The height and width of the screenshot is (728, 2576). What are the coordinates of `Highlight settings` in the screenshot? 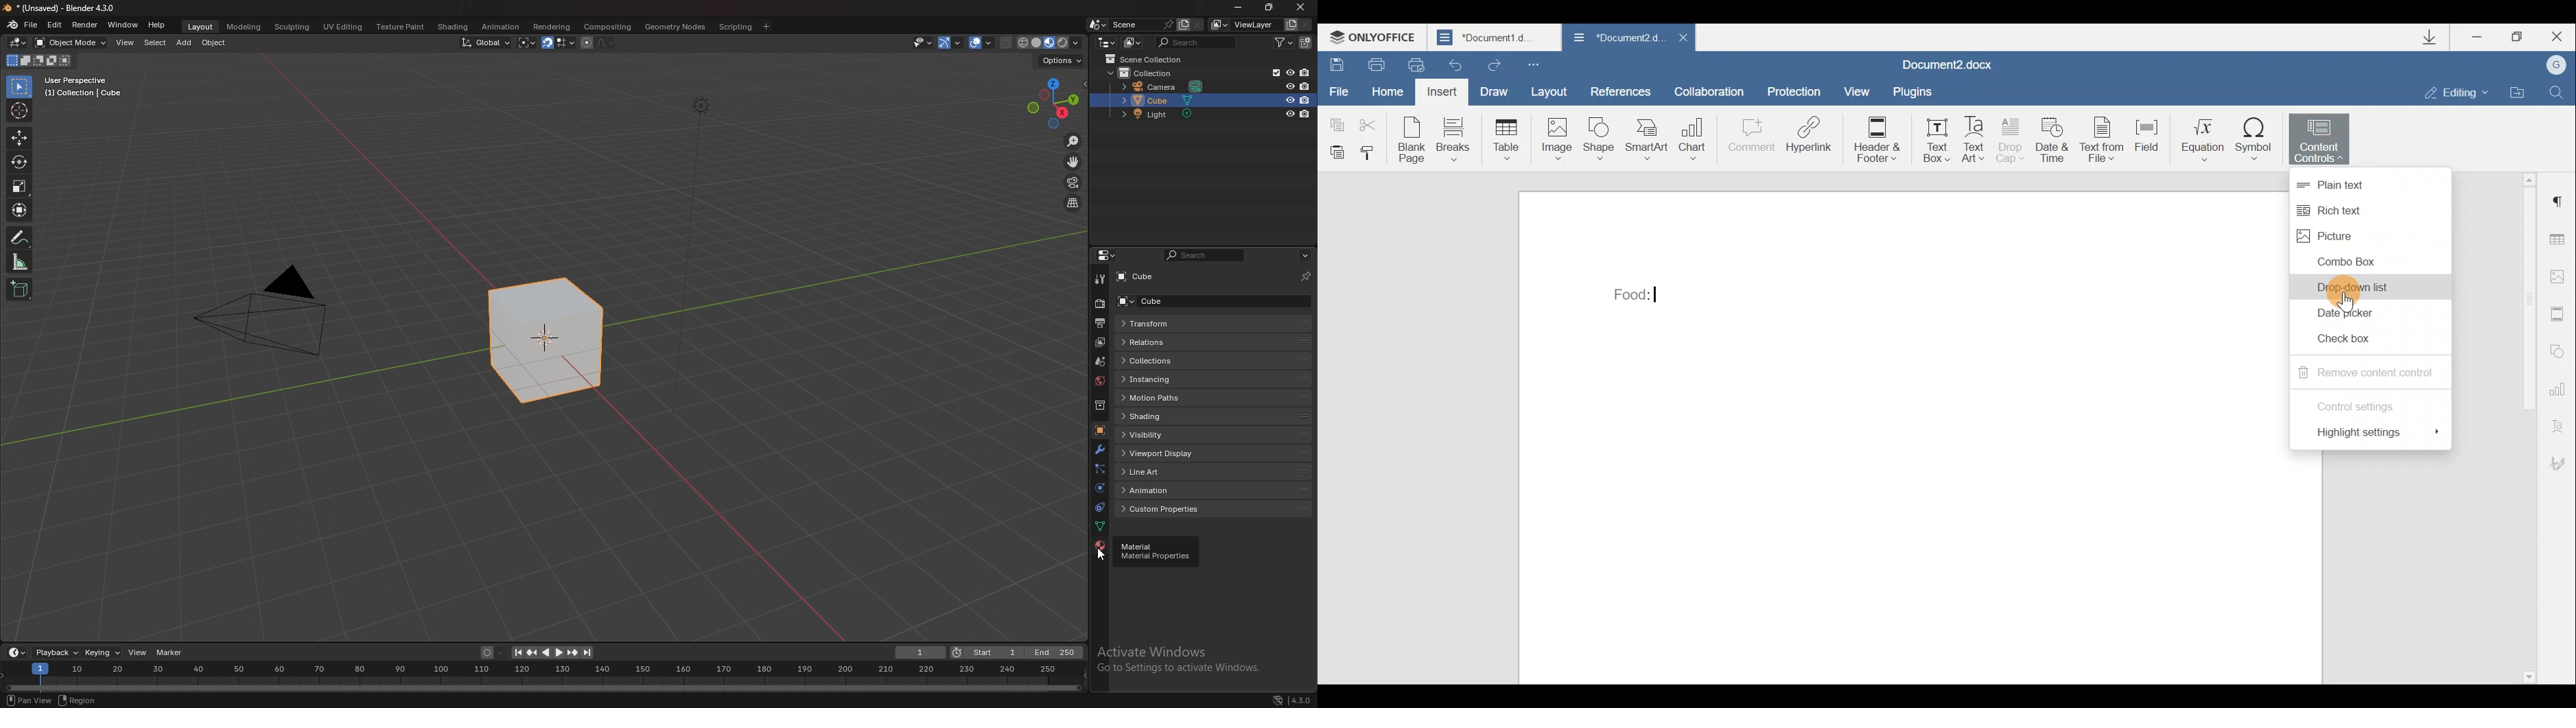 It's located at (2372, 433).